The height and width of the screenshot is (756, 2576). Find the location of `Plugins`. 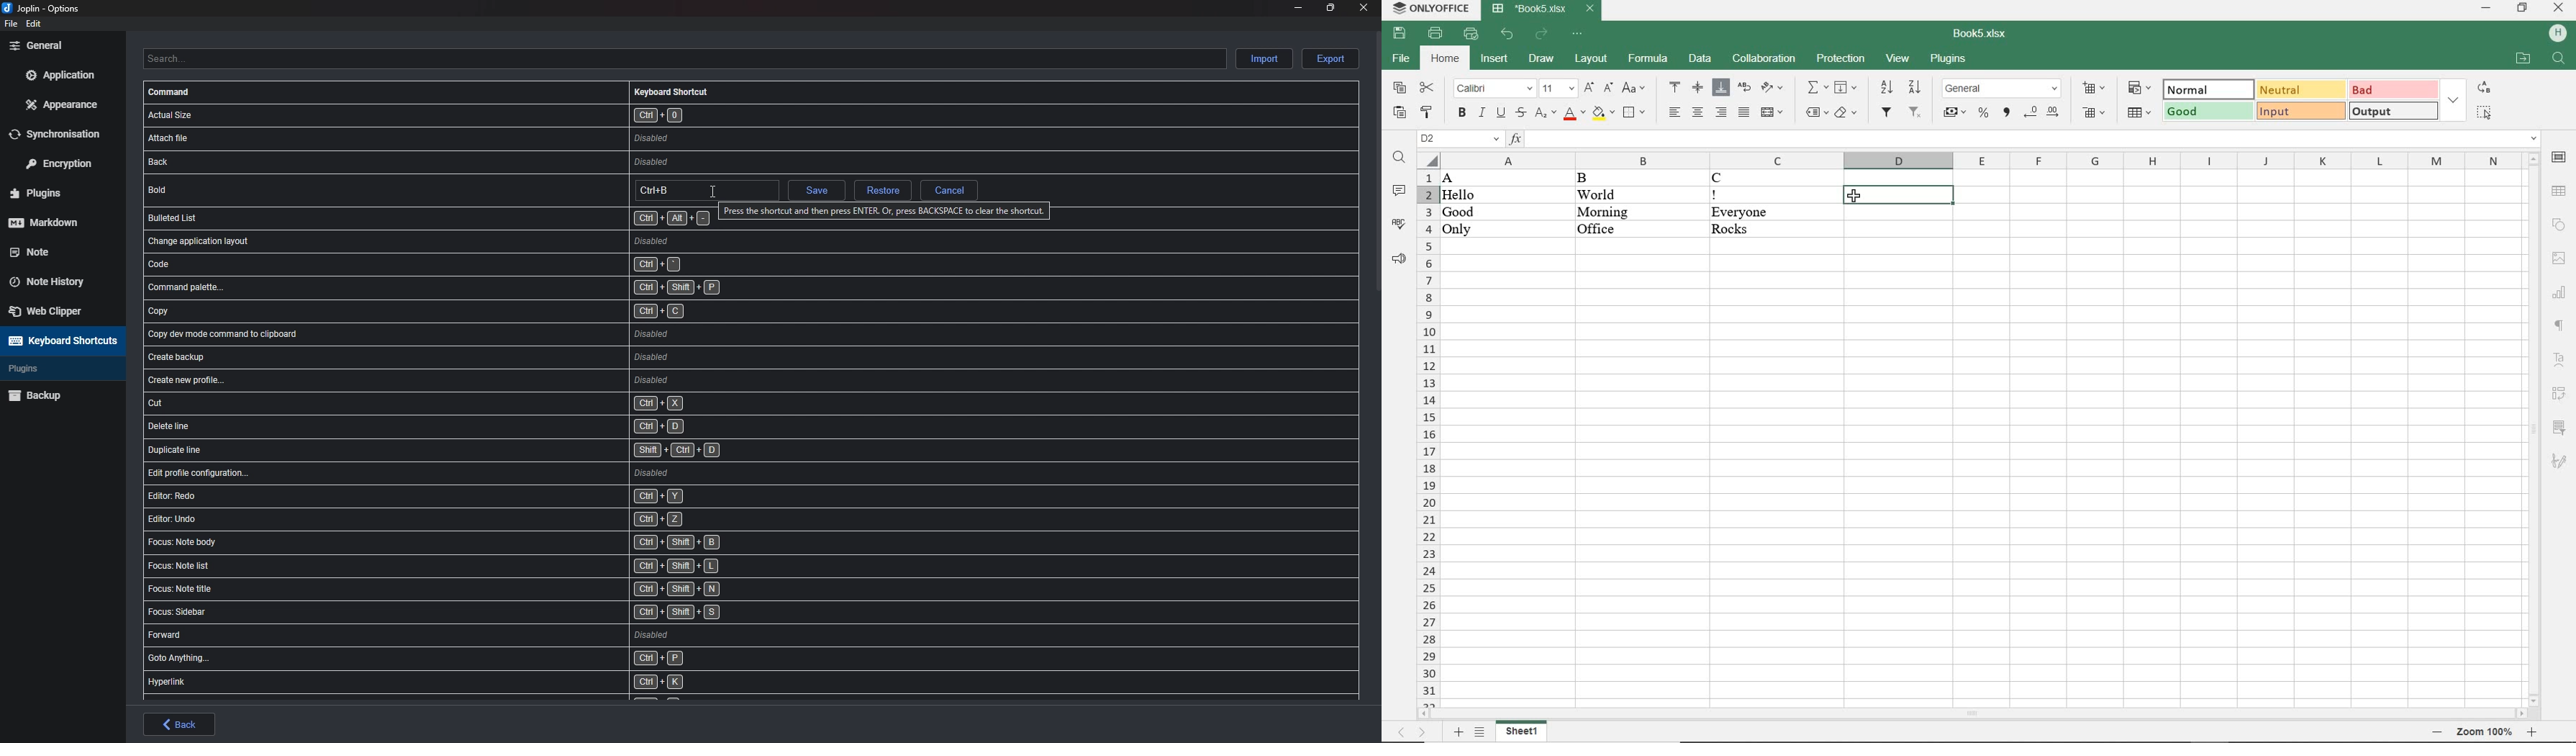

Plugins is located at coordinates (55, 194).